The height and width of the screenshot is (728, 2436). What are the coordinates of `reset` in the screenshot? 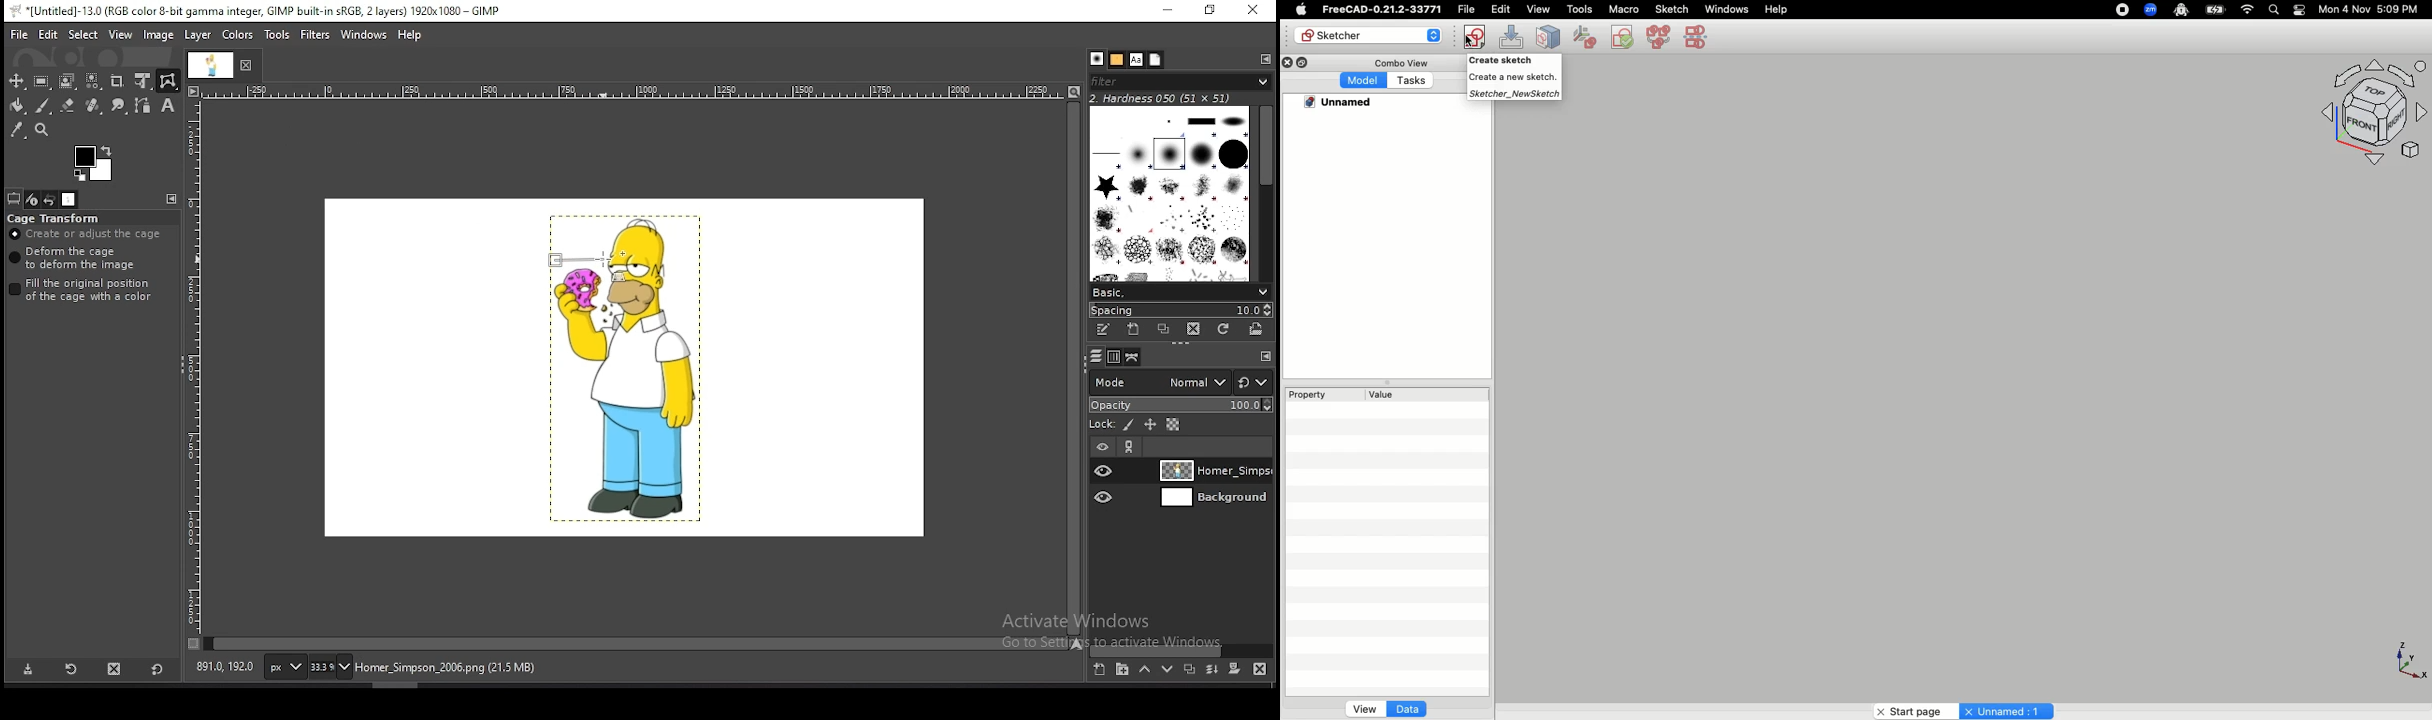 It's located at (156, 671).